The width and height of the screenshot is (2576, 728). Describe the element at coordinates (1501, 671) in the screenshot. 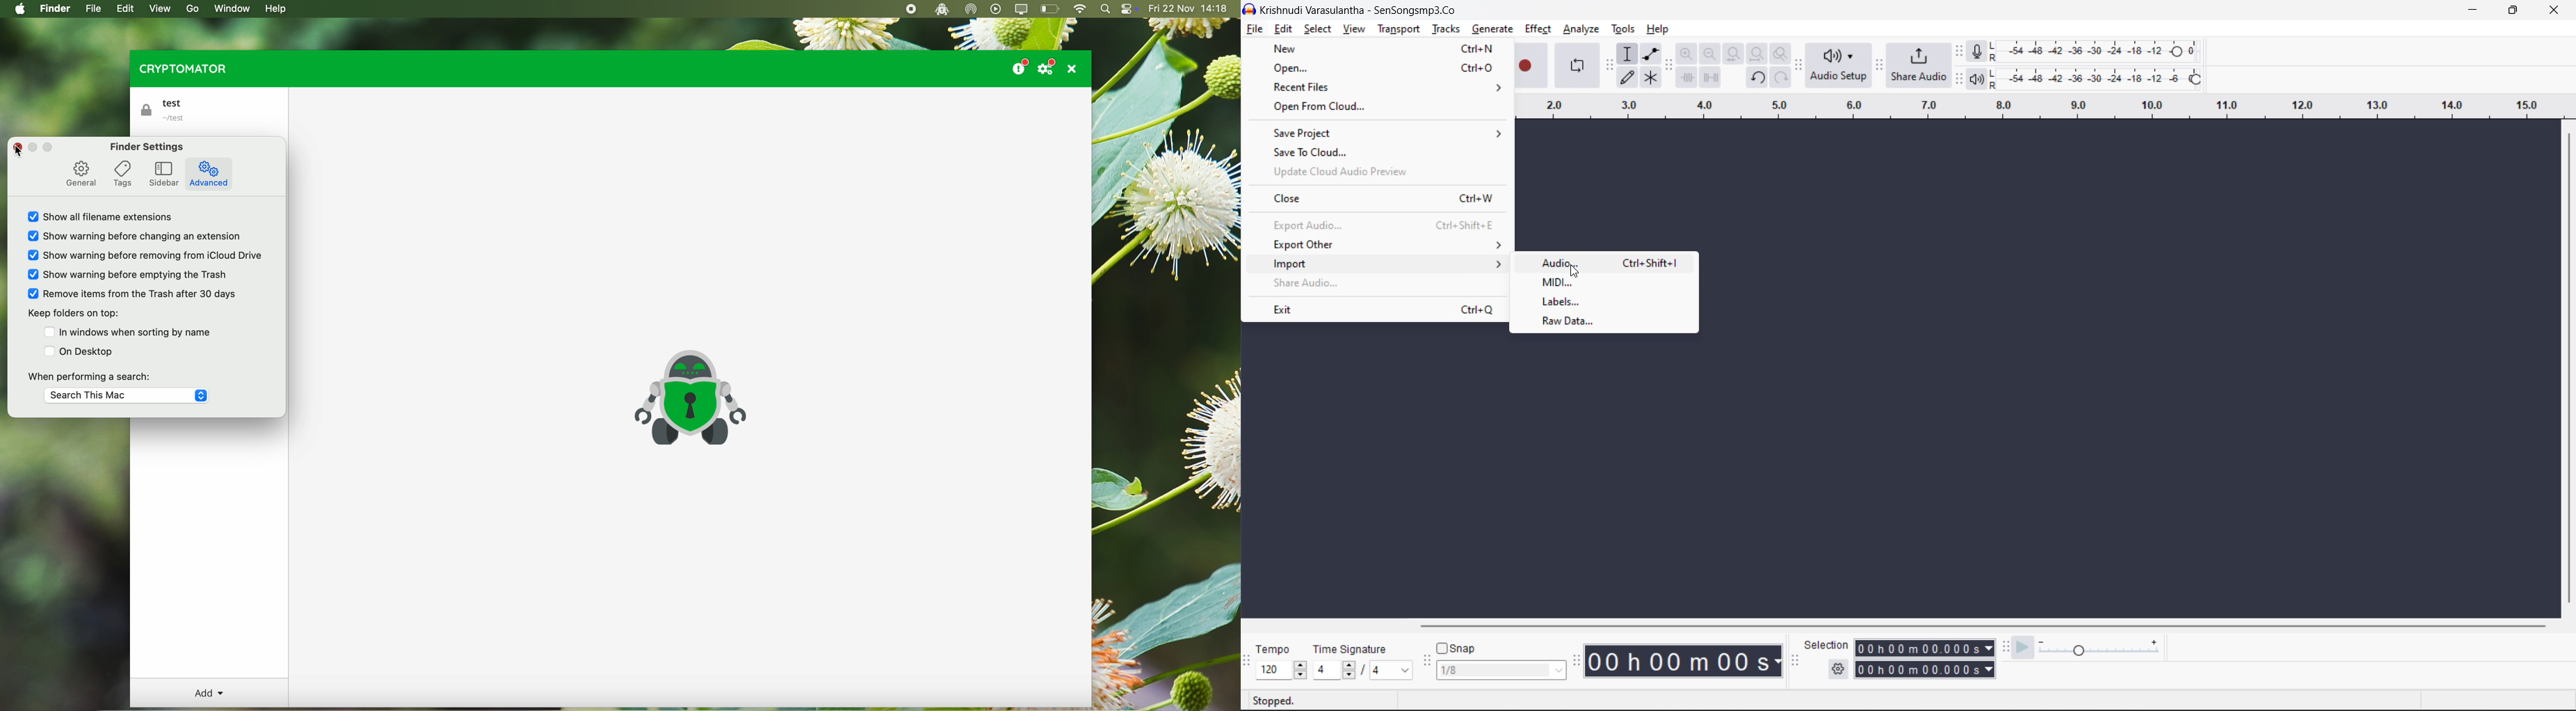

I see `snap frame` at that location.